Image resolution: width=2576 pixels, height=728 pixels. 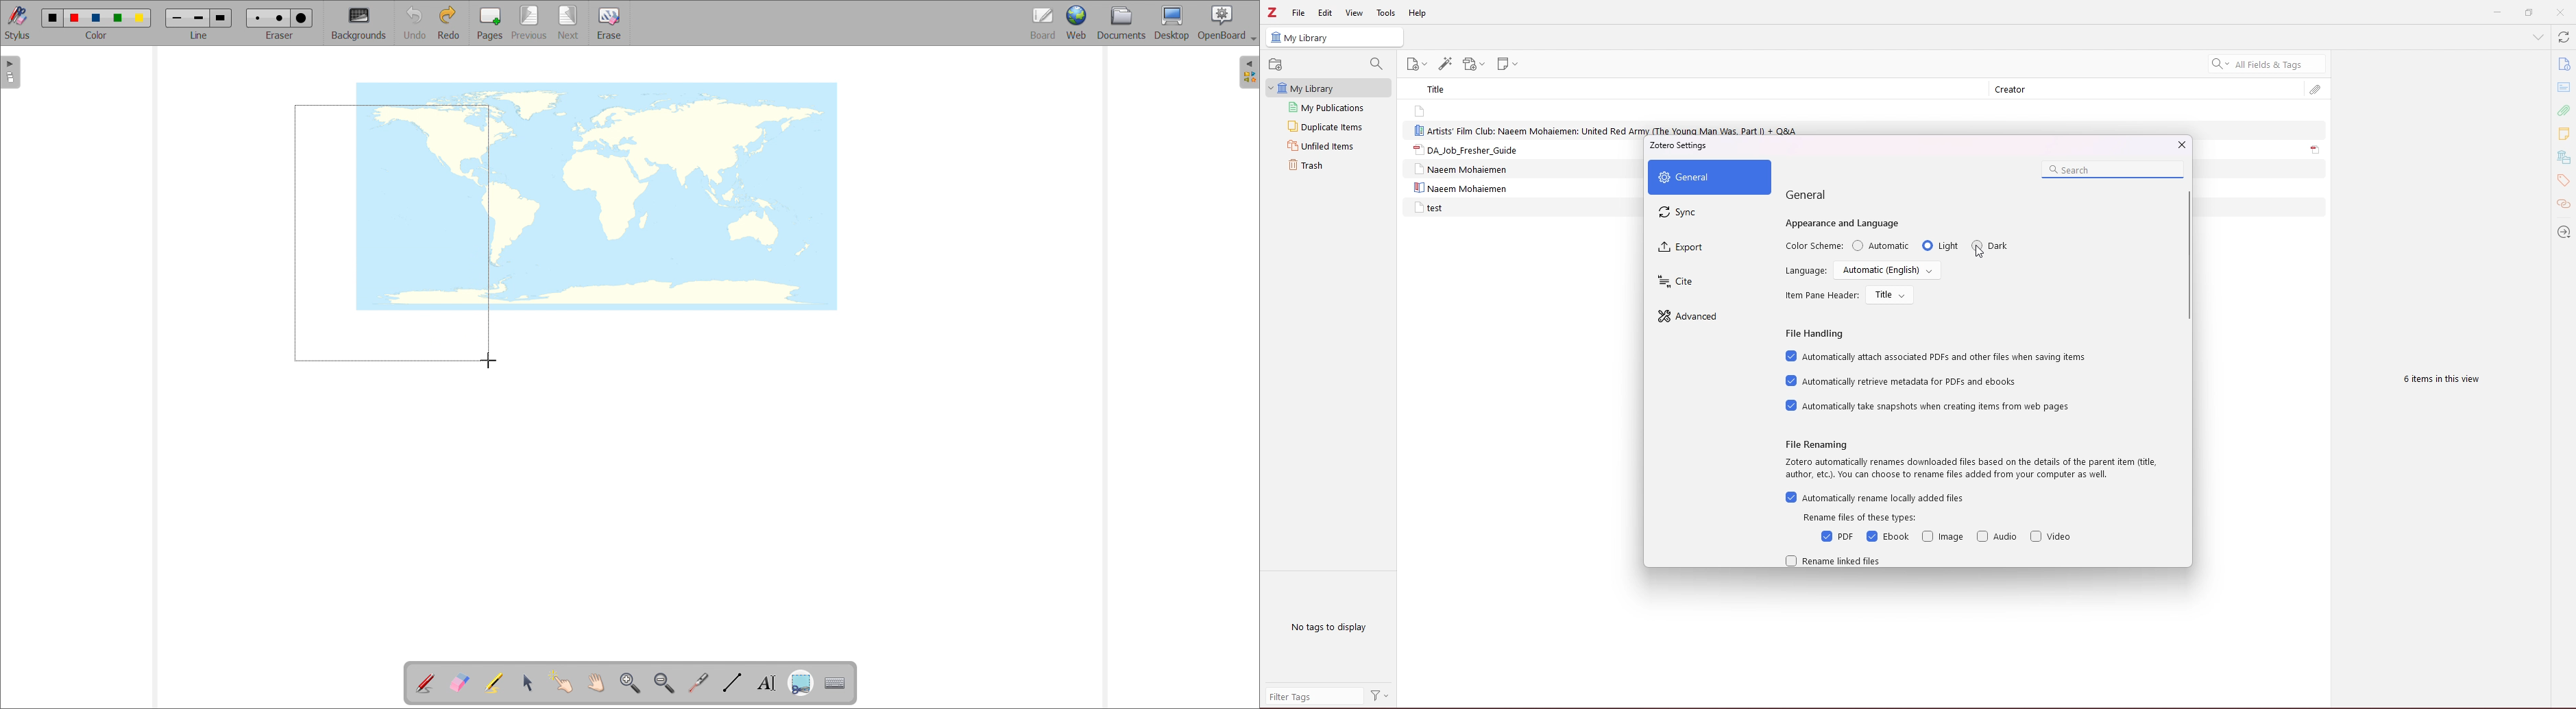 What do you see at coordinates (2562, 232) in the screenshot?
I see `locate` at bounding box center [2562, 232].